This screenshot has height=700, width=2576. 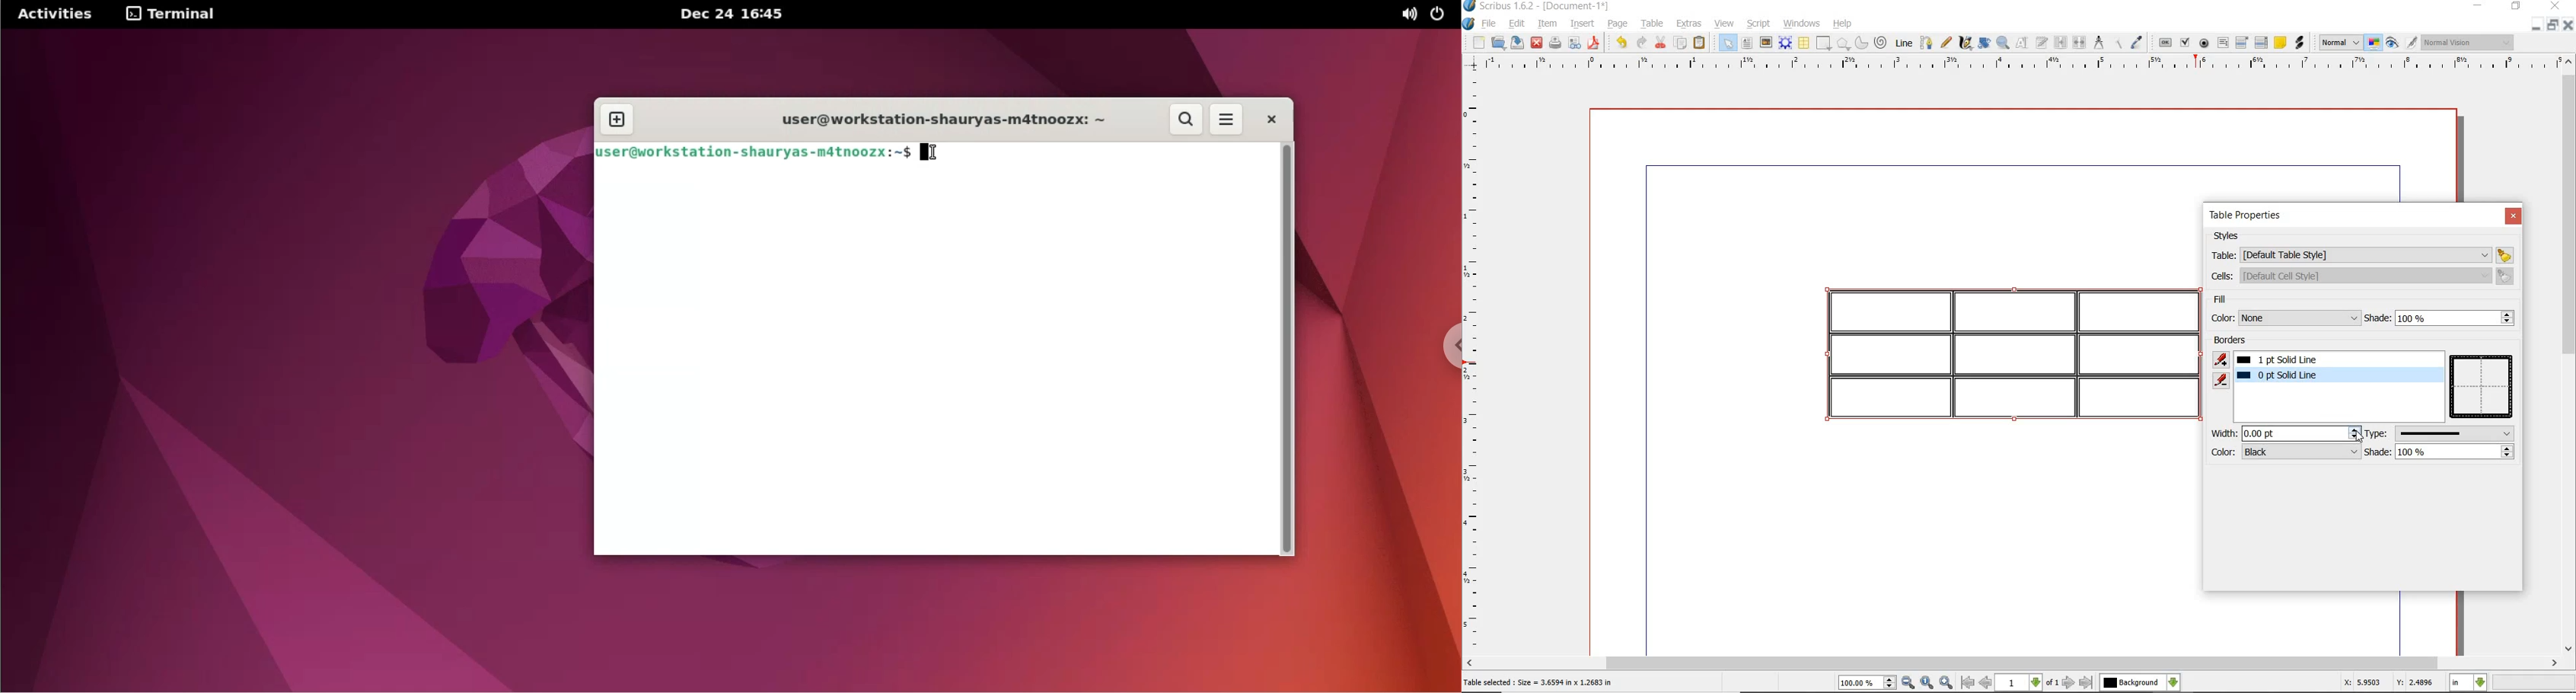 I want to click on item, so click(x=1546, y=25).